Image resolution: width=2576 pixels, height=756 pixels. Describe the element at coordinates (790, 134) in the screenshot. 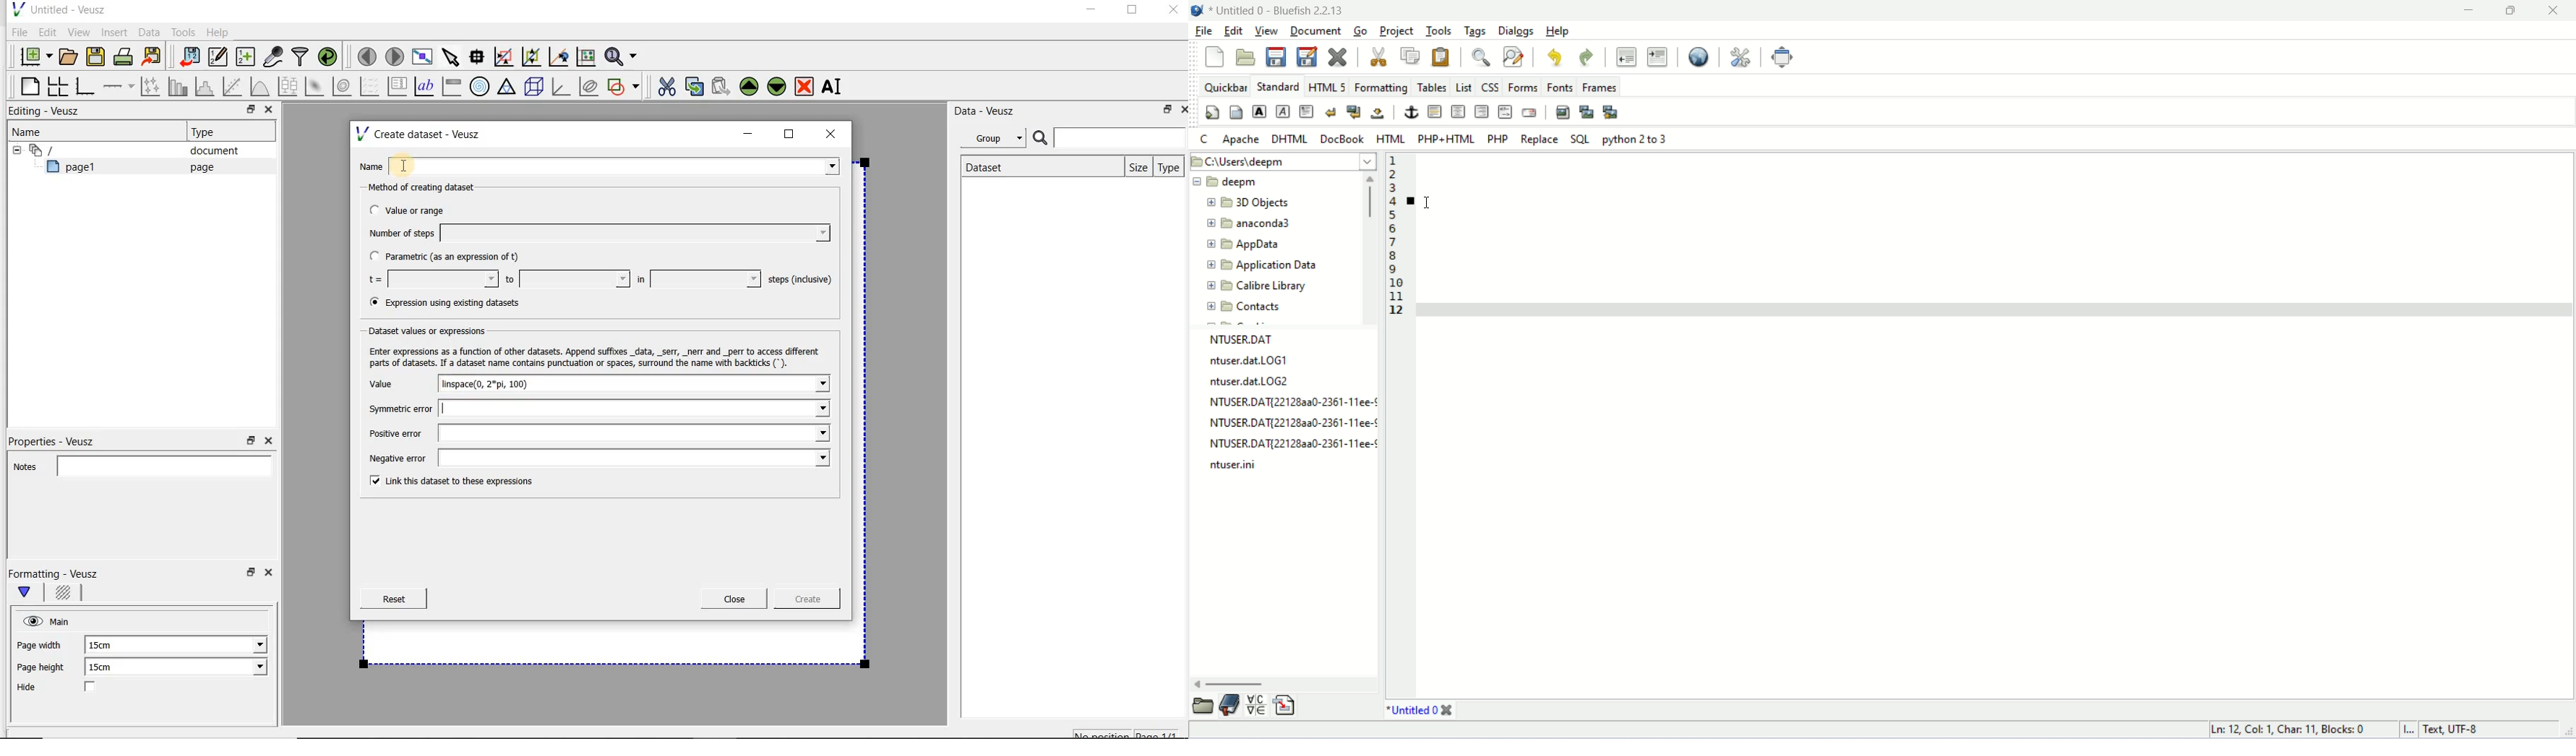

I see `maximize` at that location.